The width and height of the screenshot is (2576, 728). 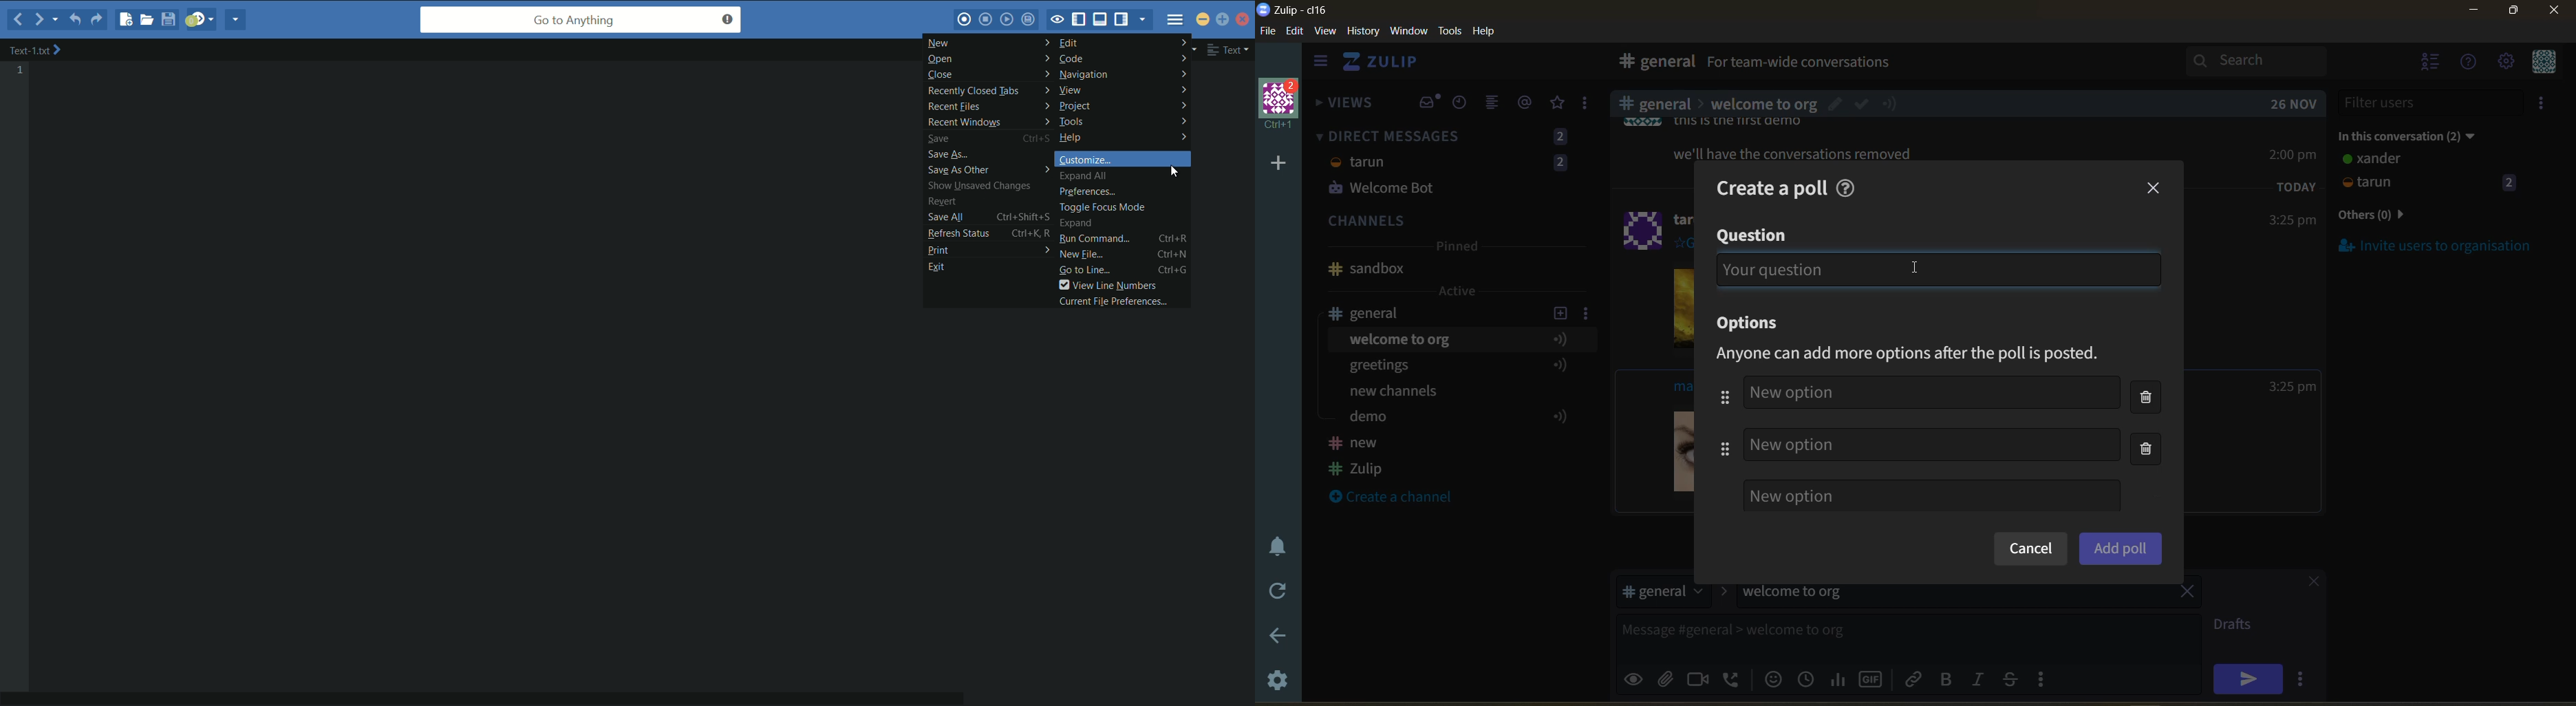 I want to click on preview, so click(x=1635, y=677).